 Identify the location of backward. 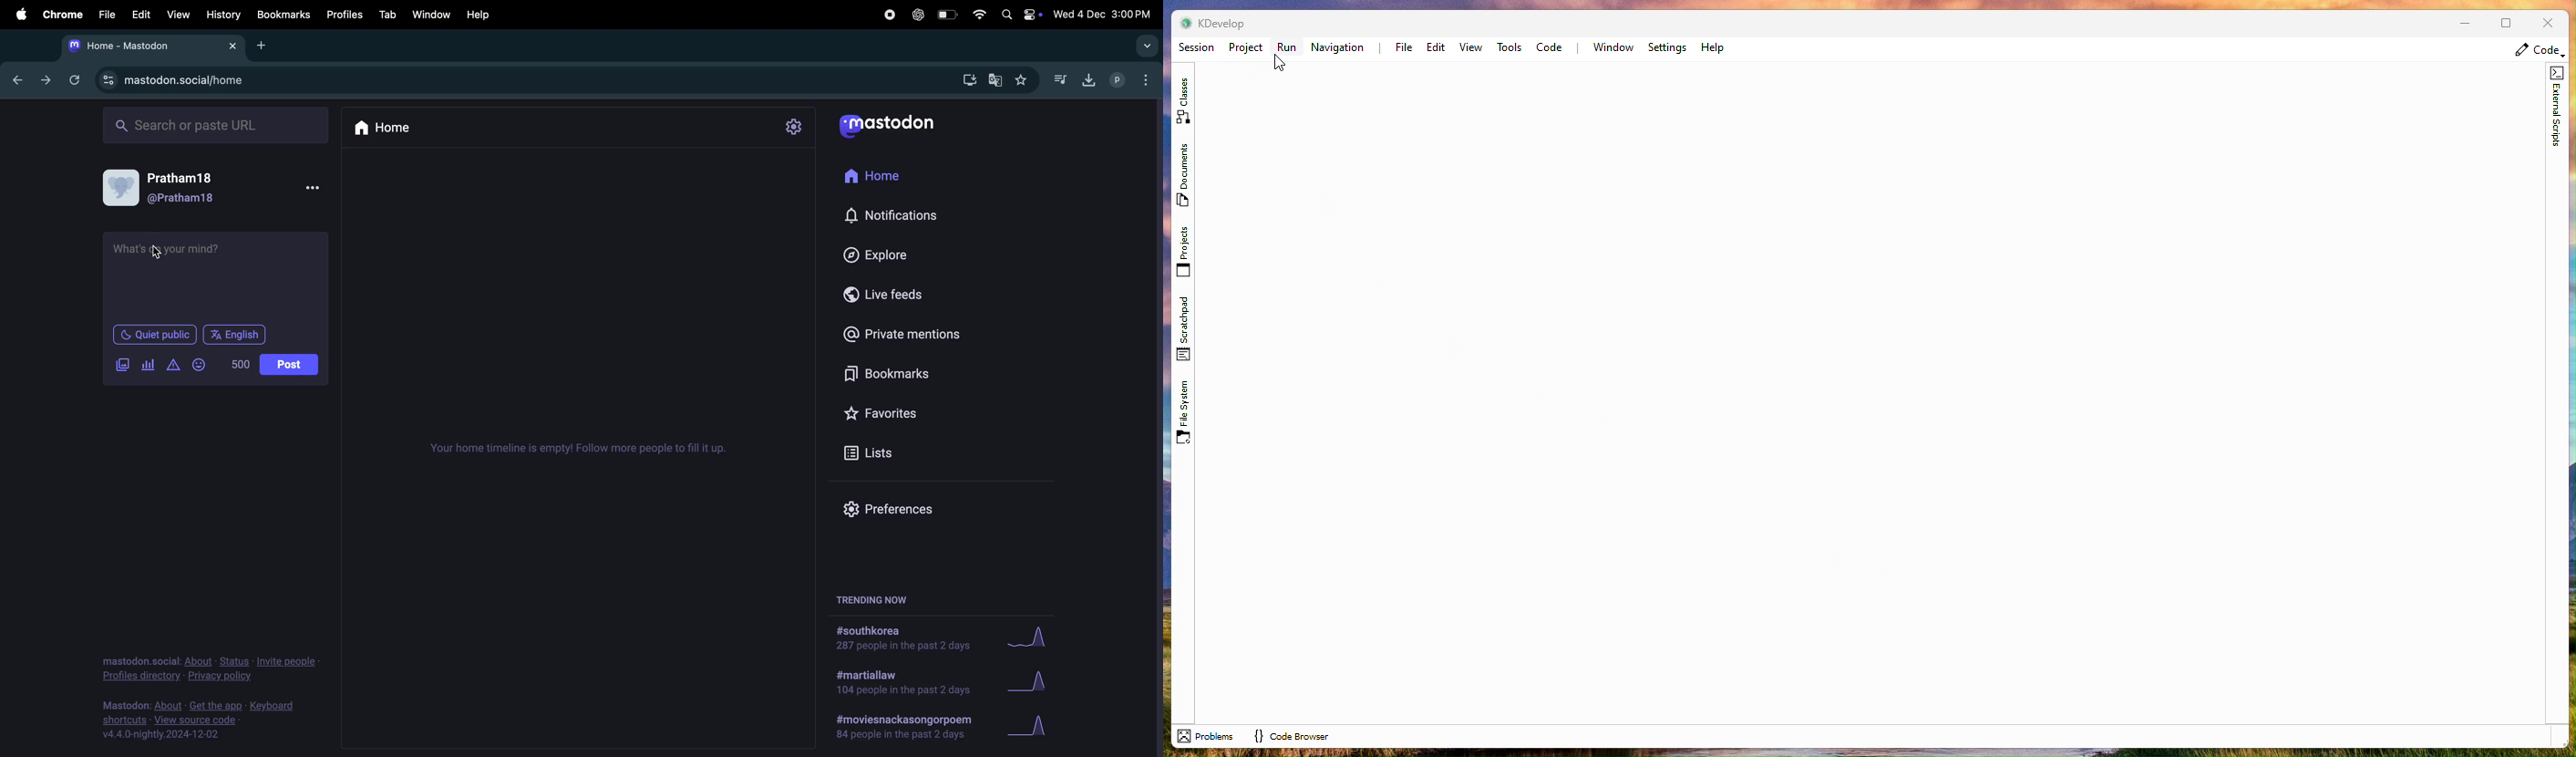
(15, 80).